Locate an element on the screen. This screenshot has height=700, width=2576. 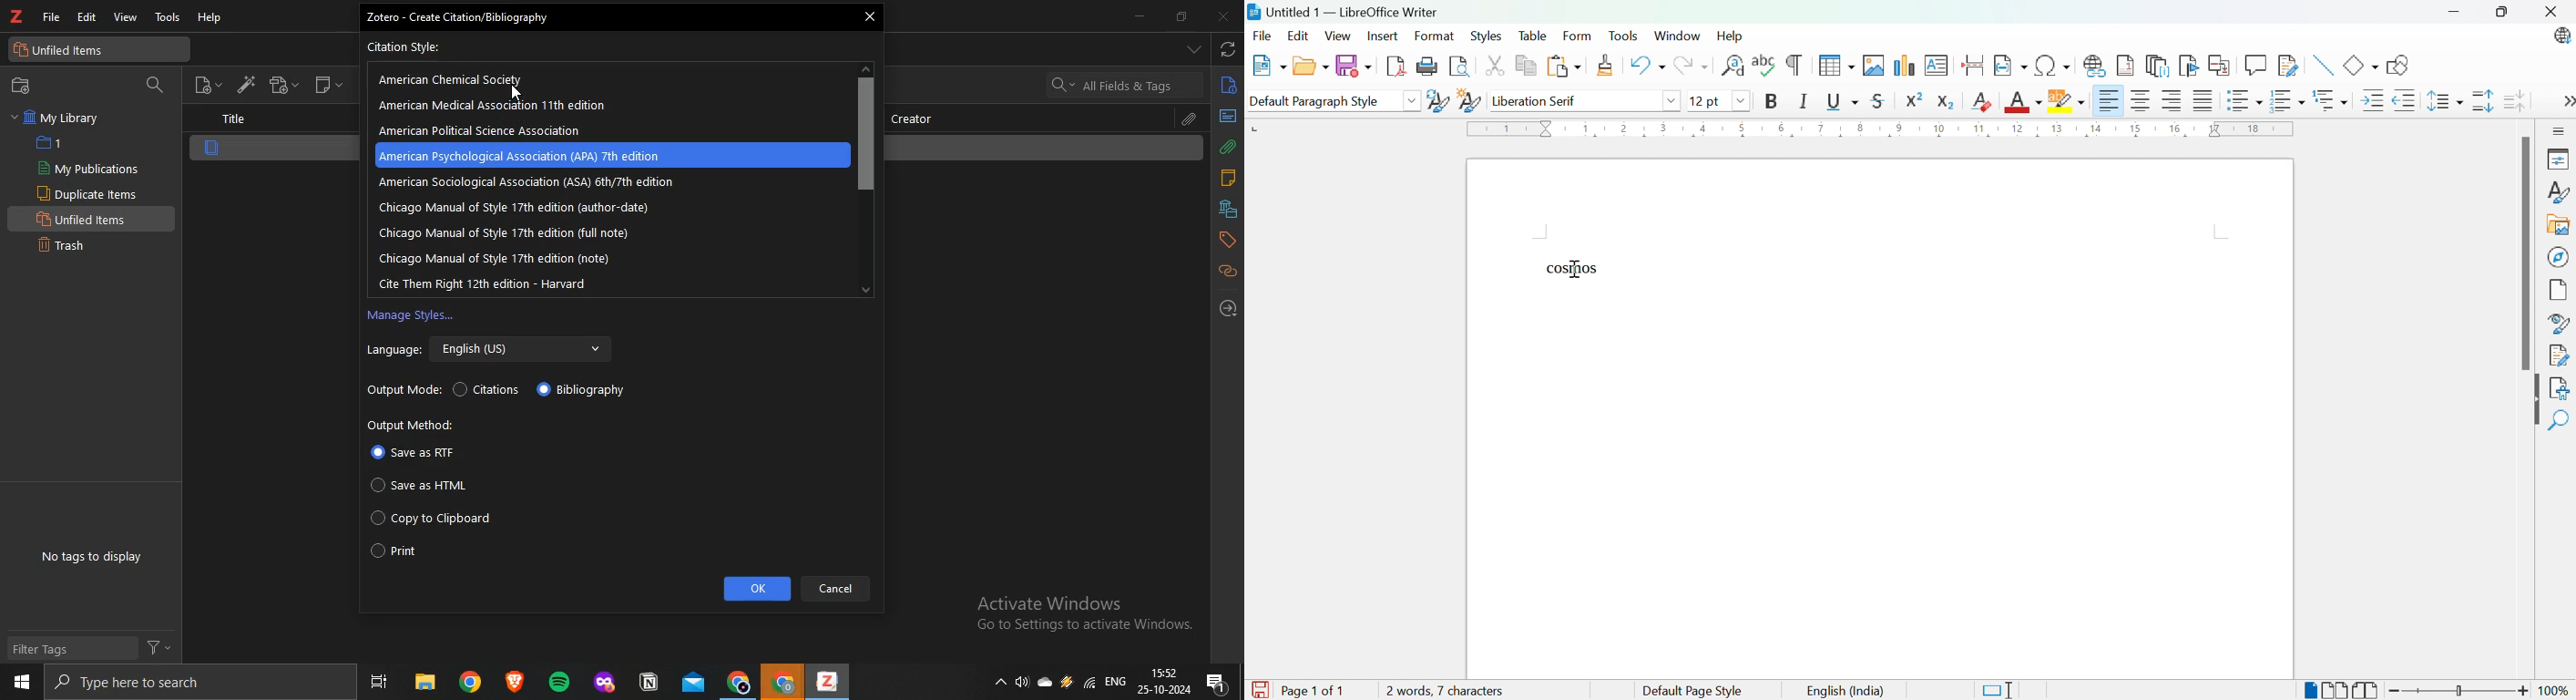
restore down is located at coordinates (1181, 18).